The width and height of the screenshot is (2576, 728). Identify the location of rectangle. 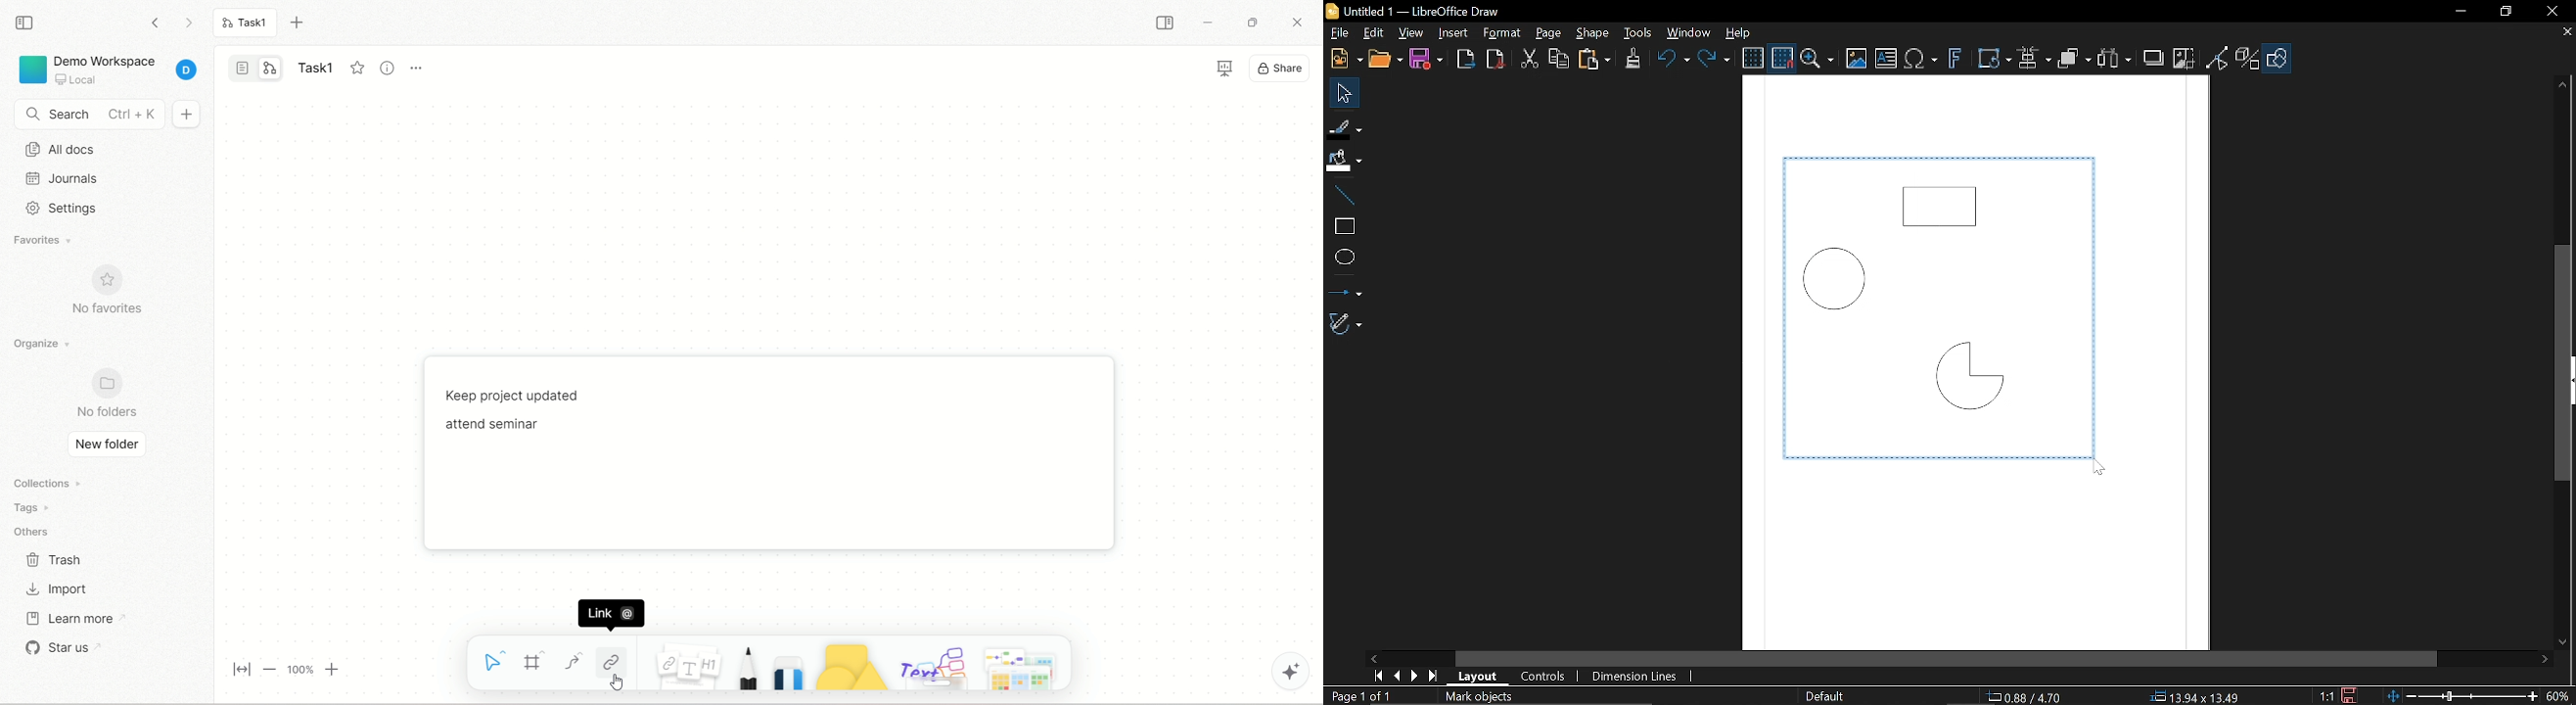
(1341, 223).